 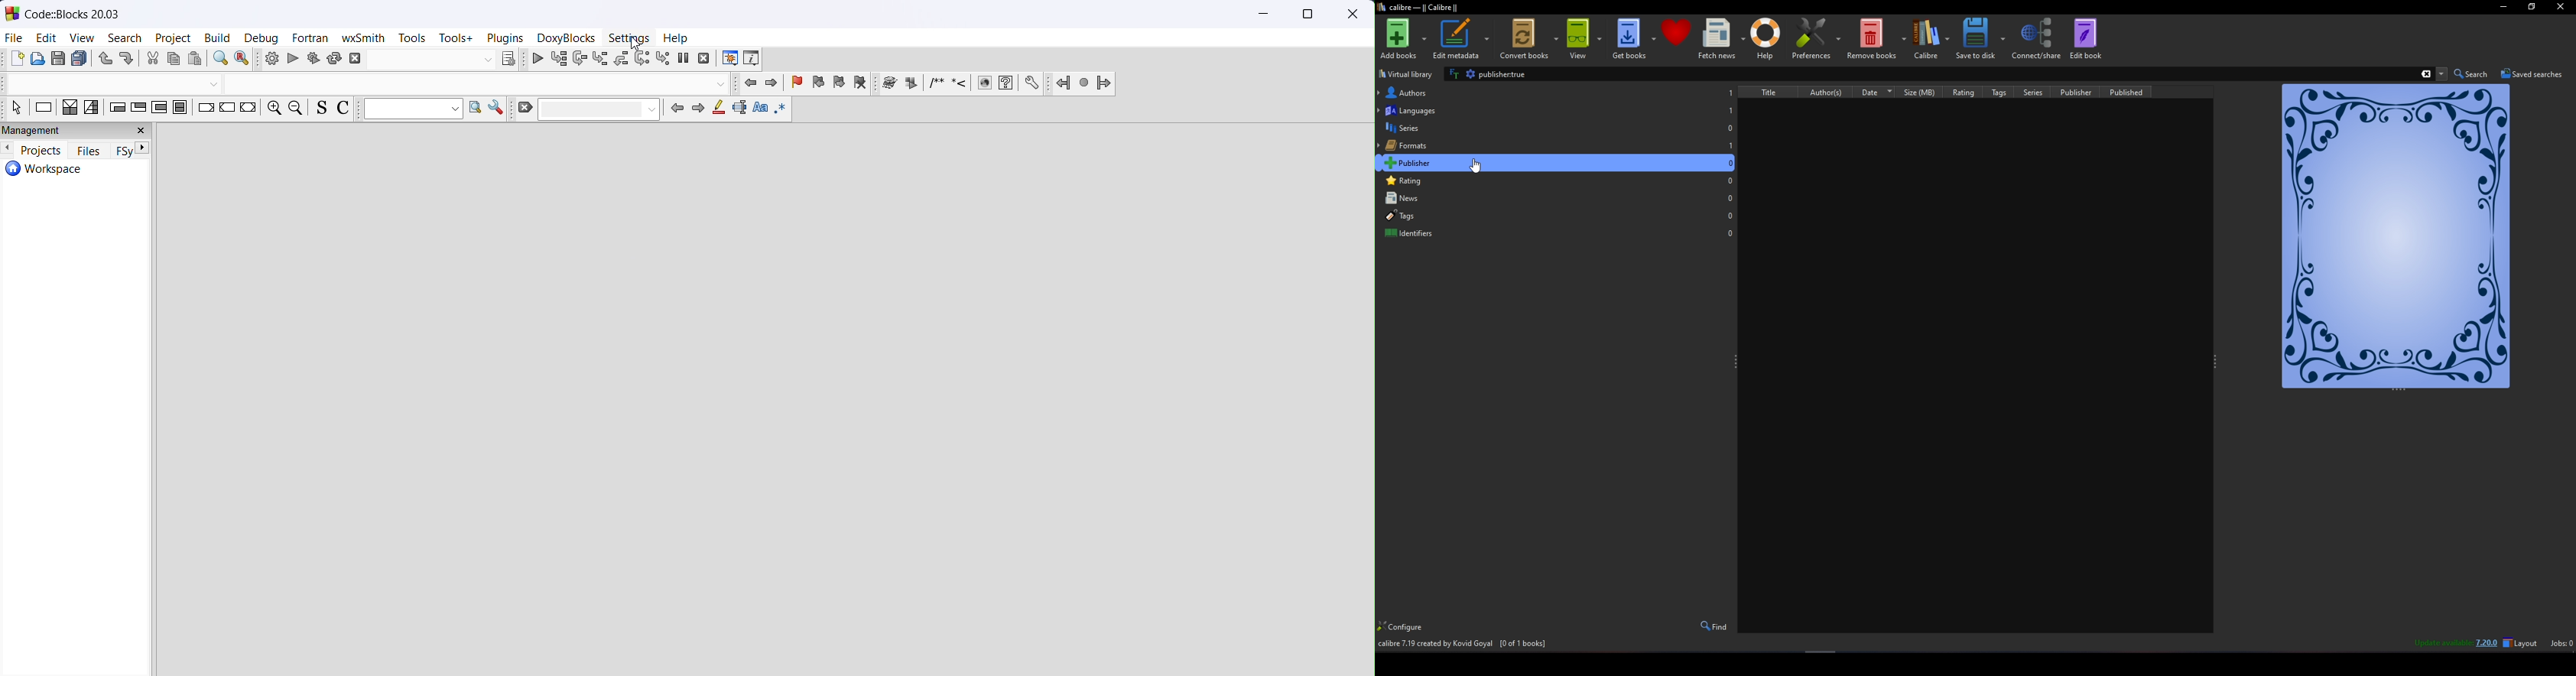 What do you see at coordinates (2562, 8) in the screenshot?
I see `Close` at bounding box center [2562, 8].